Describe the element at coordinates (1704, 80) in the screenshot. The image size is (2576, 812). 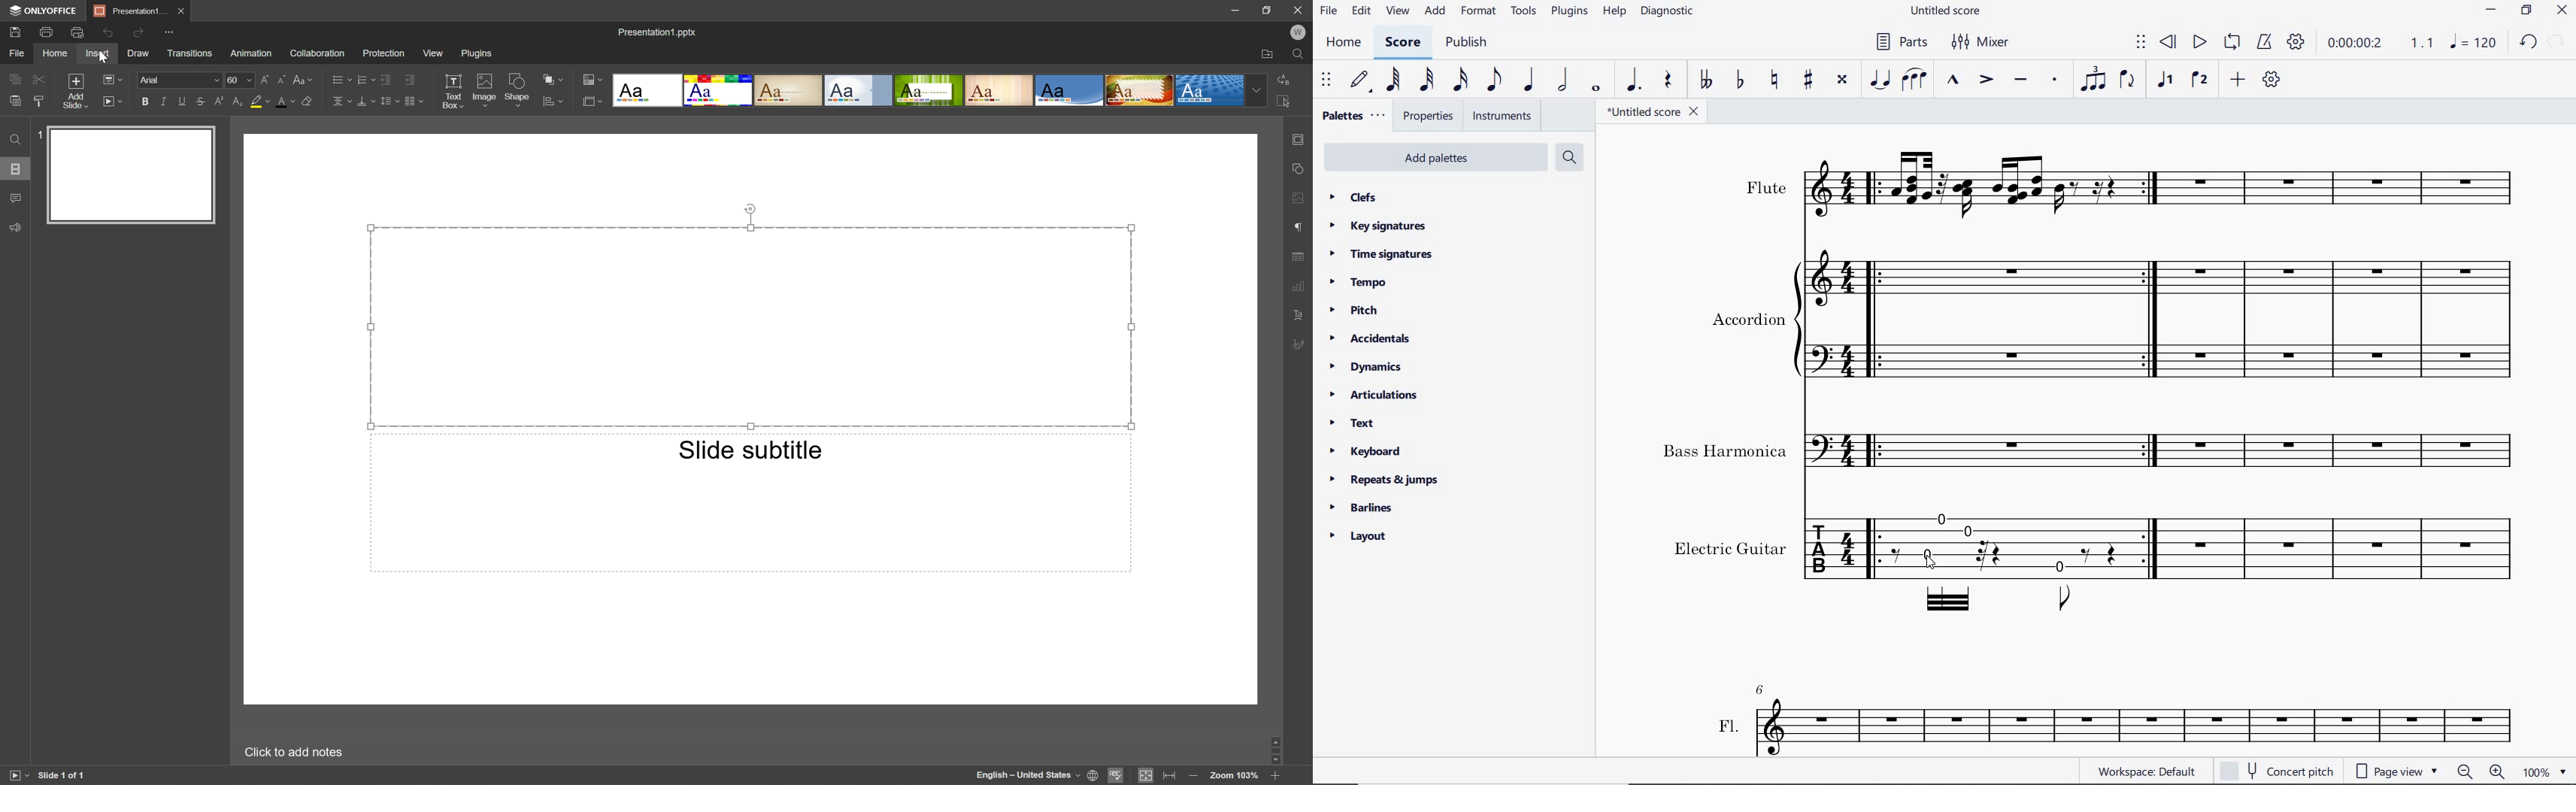
I see `toggle double-flat` at that location.